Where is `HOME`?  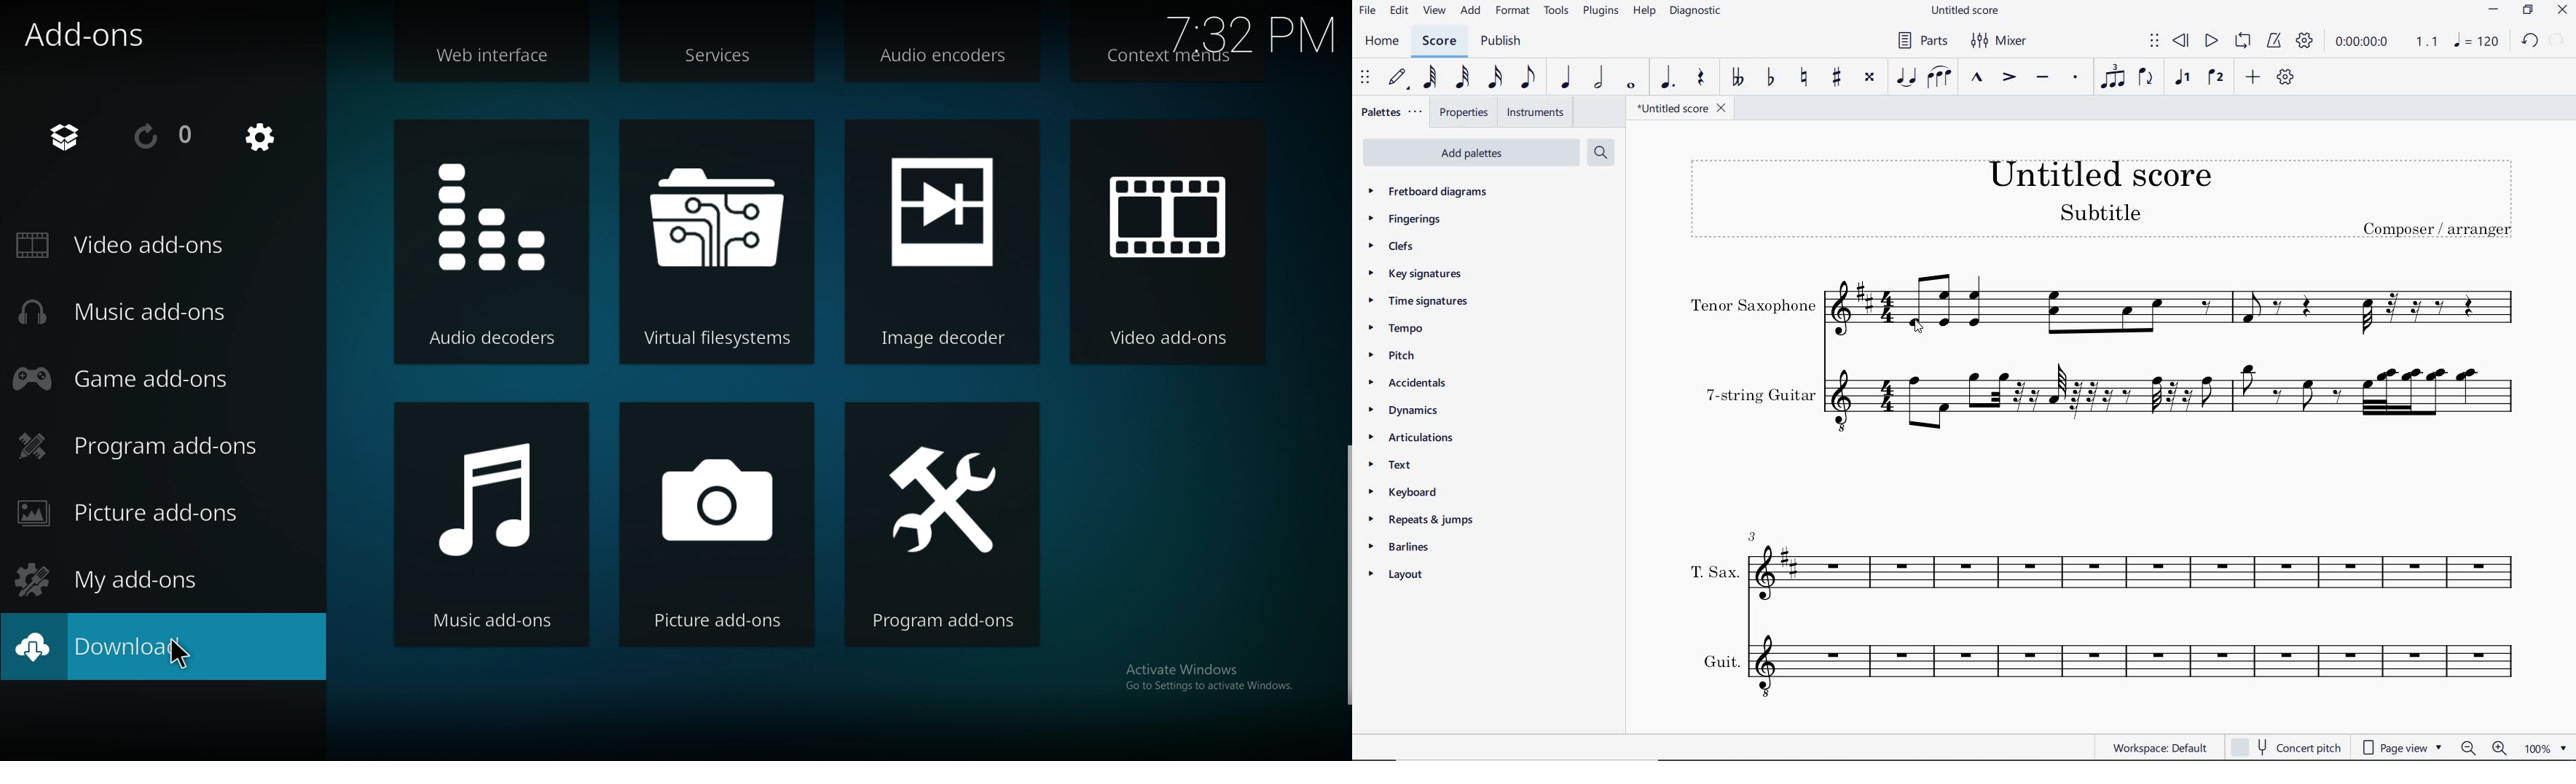 HOME is located at coordinates (1381, 42).